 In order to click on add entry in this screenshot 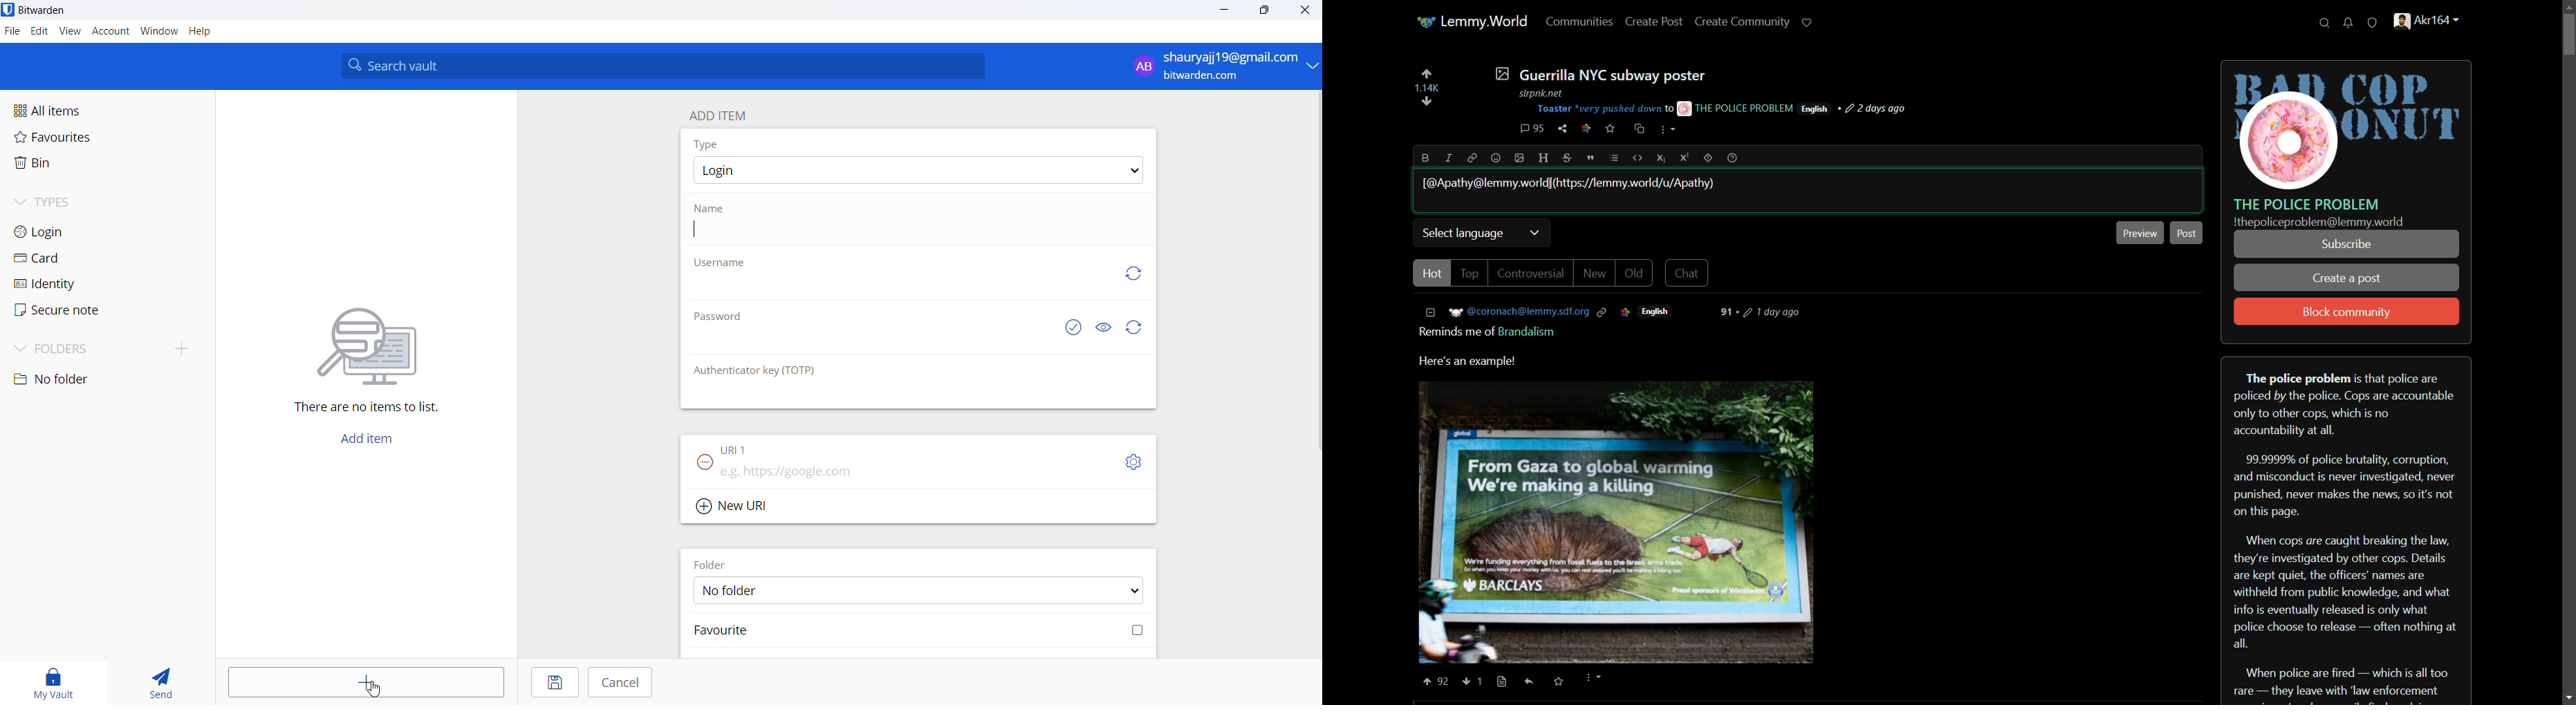, I will do `click(368, 683)`.